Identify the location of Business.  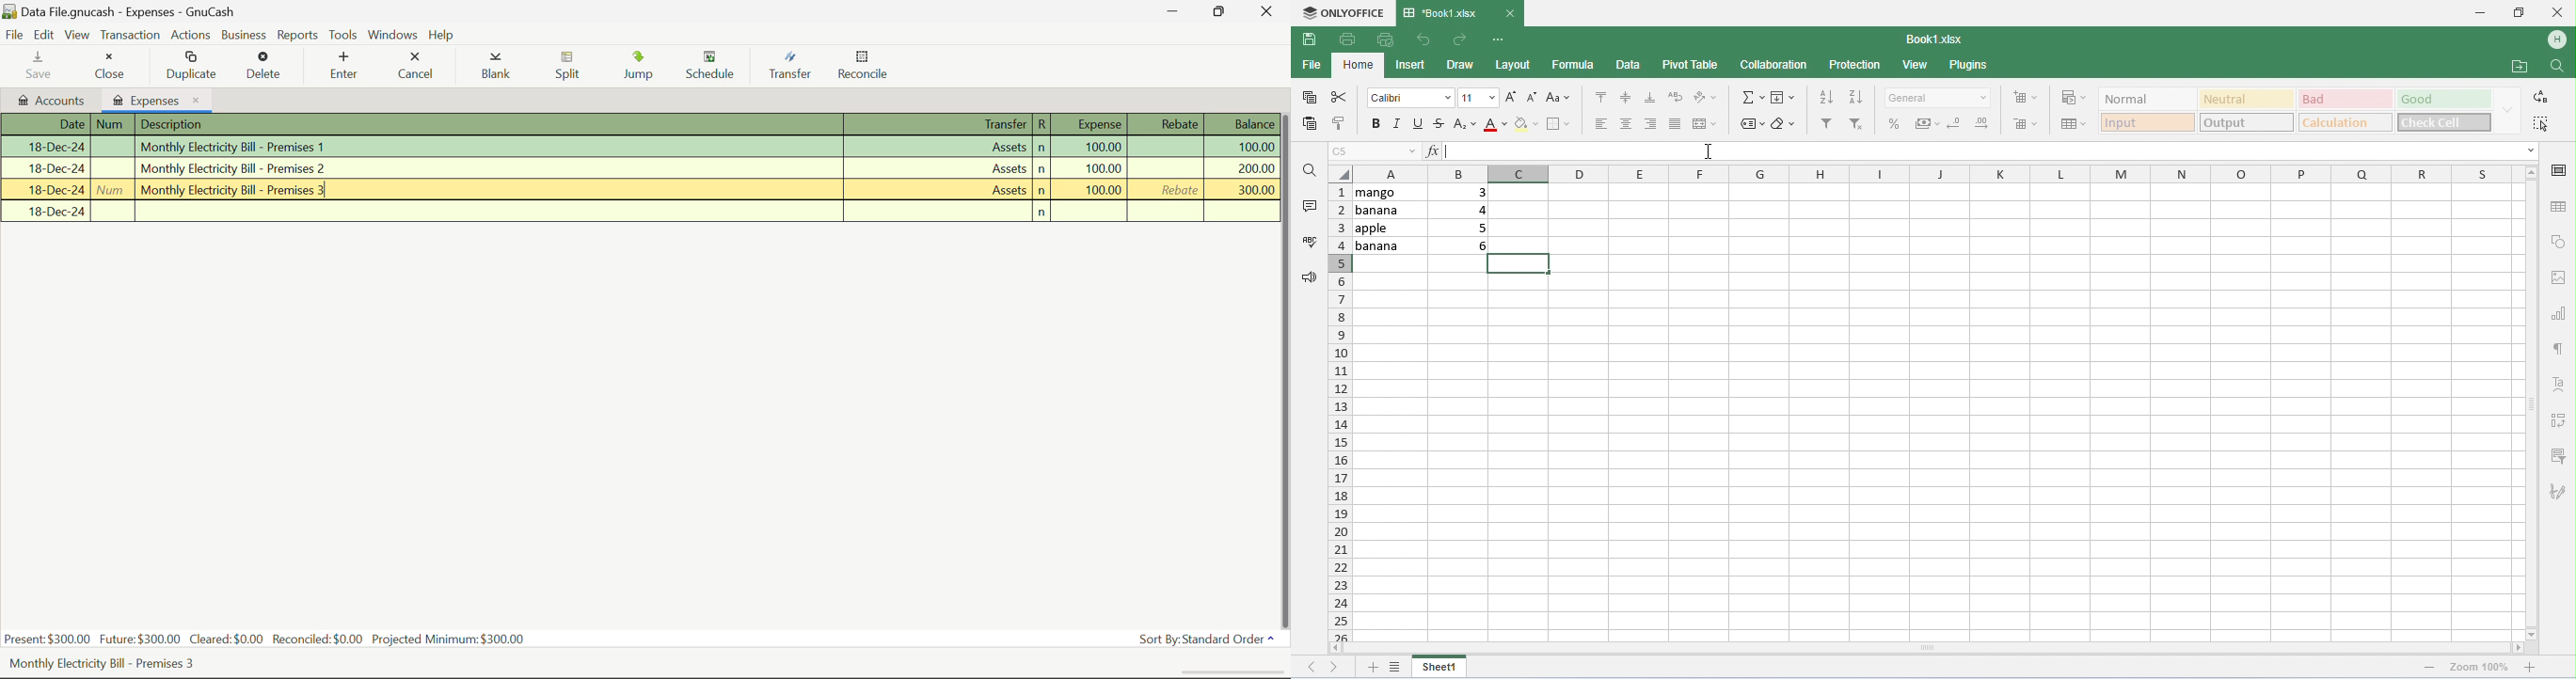
(245, 36).